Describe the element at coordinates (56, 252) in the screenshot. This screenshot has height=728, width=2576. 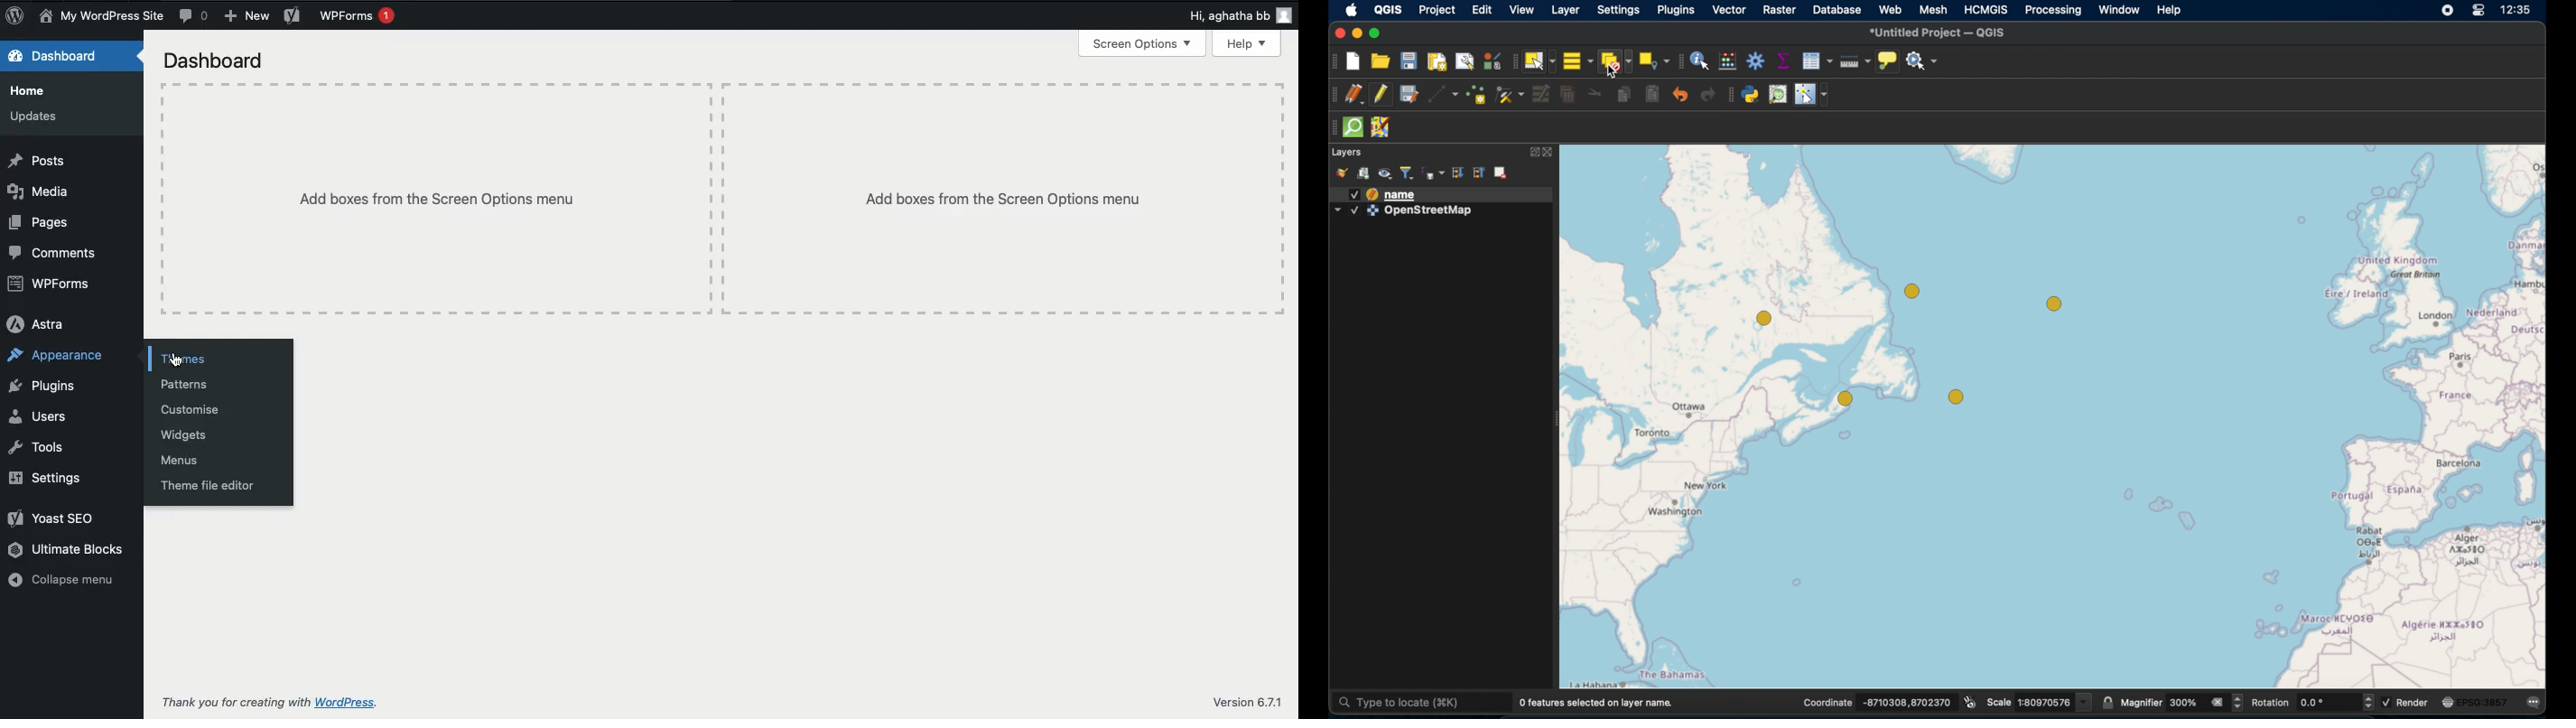
I see `Comments` at that location.